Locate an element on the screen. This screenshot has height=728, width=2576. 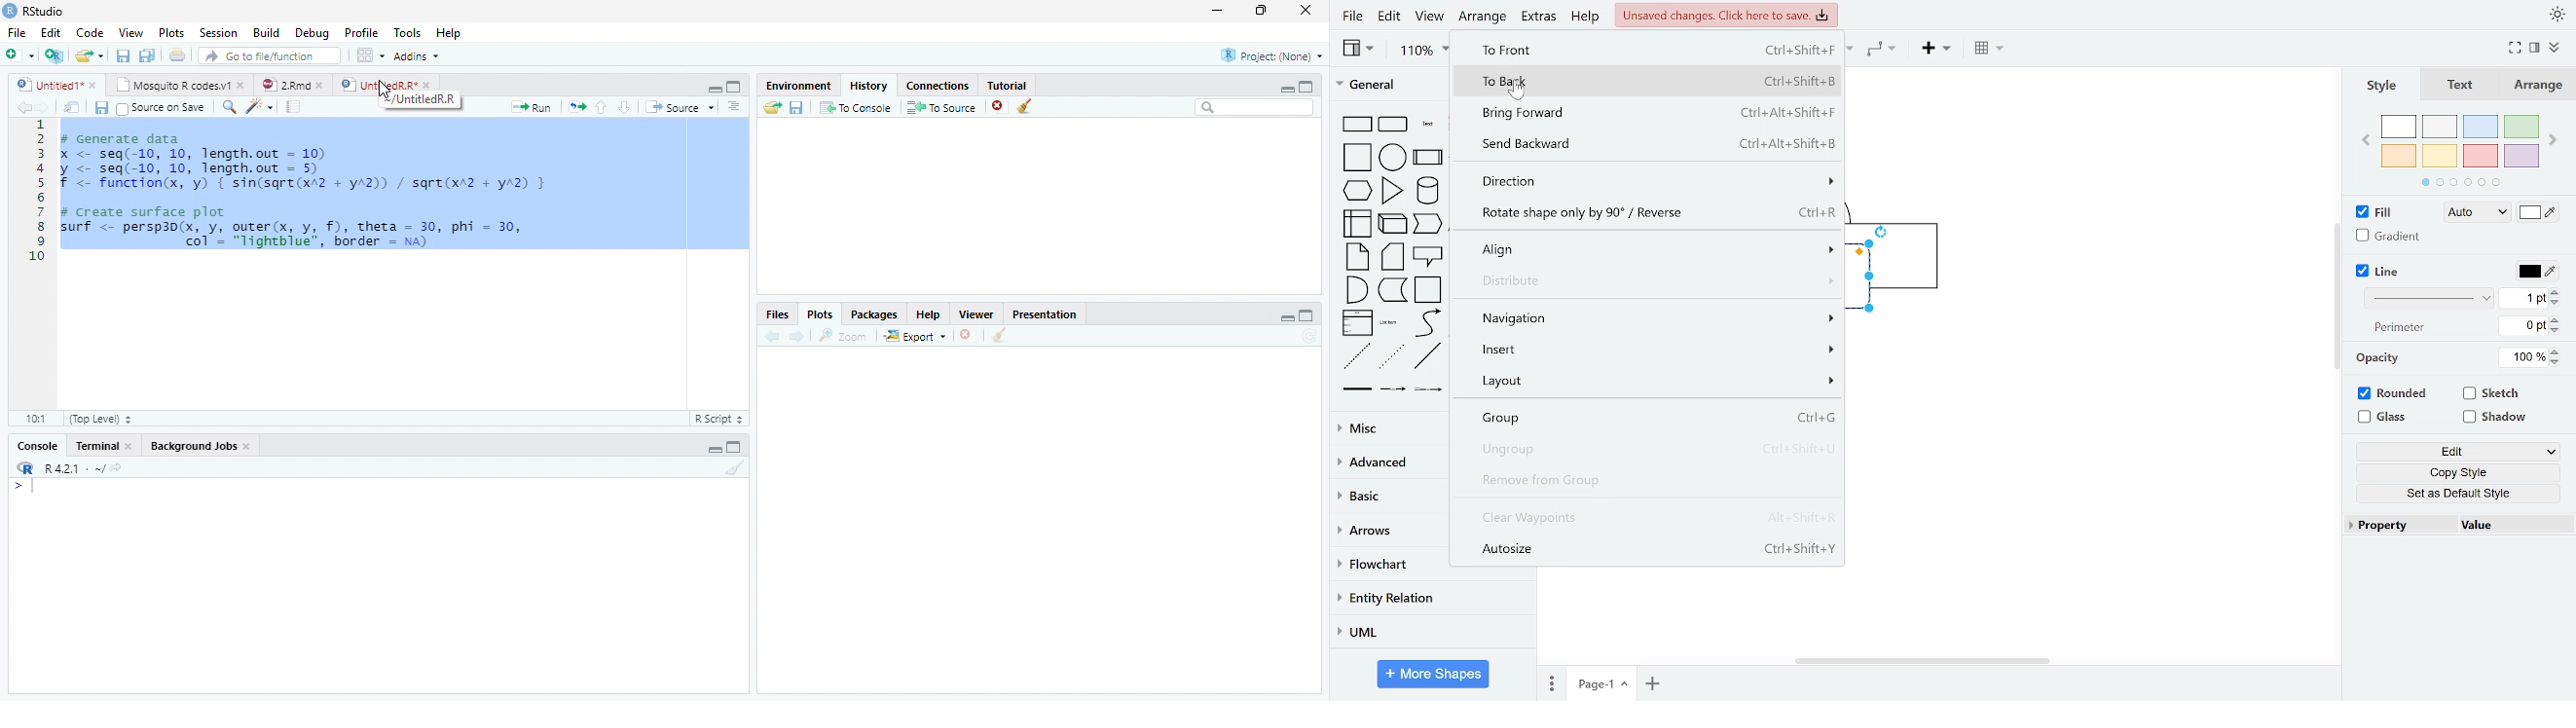
Save history into a file is located at coordinates (796, 107).